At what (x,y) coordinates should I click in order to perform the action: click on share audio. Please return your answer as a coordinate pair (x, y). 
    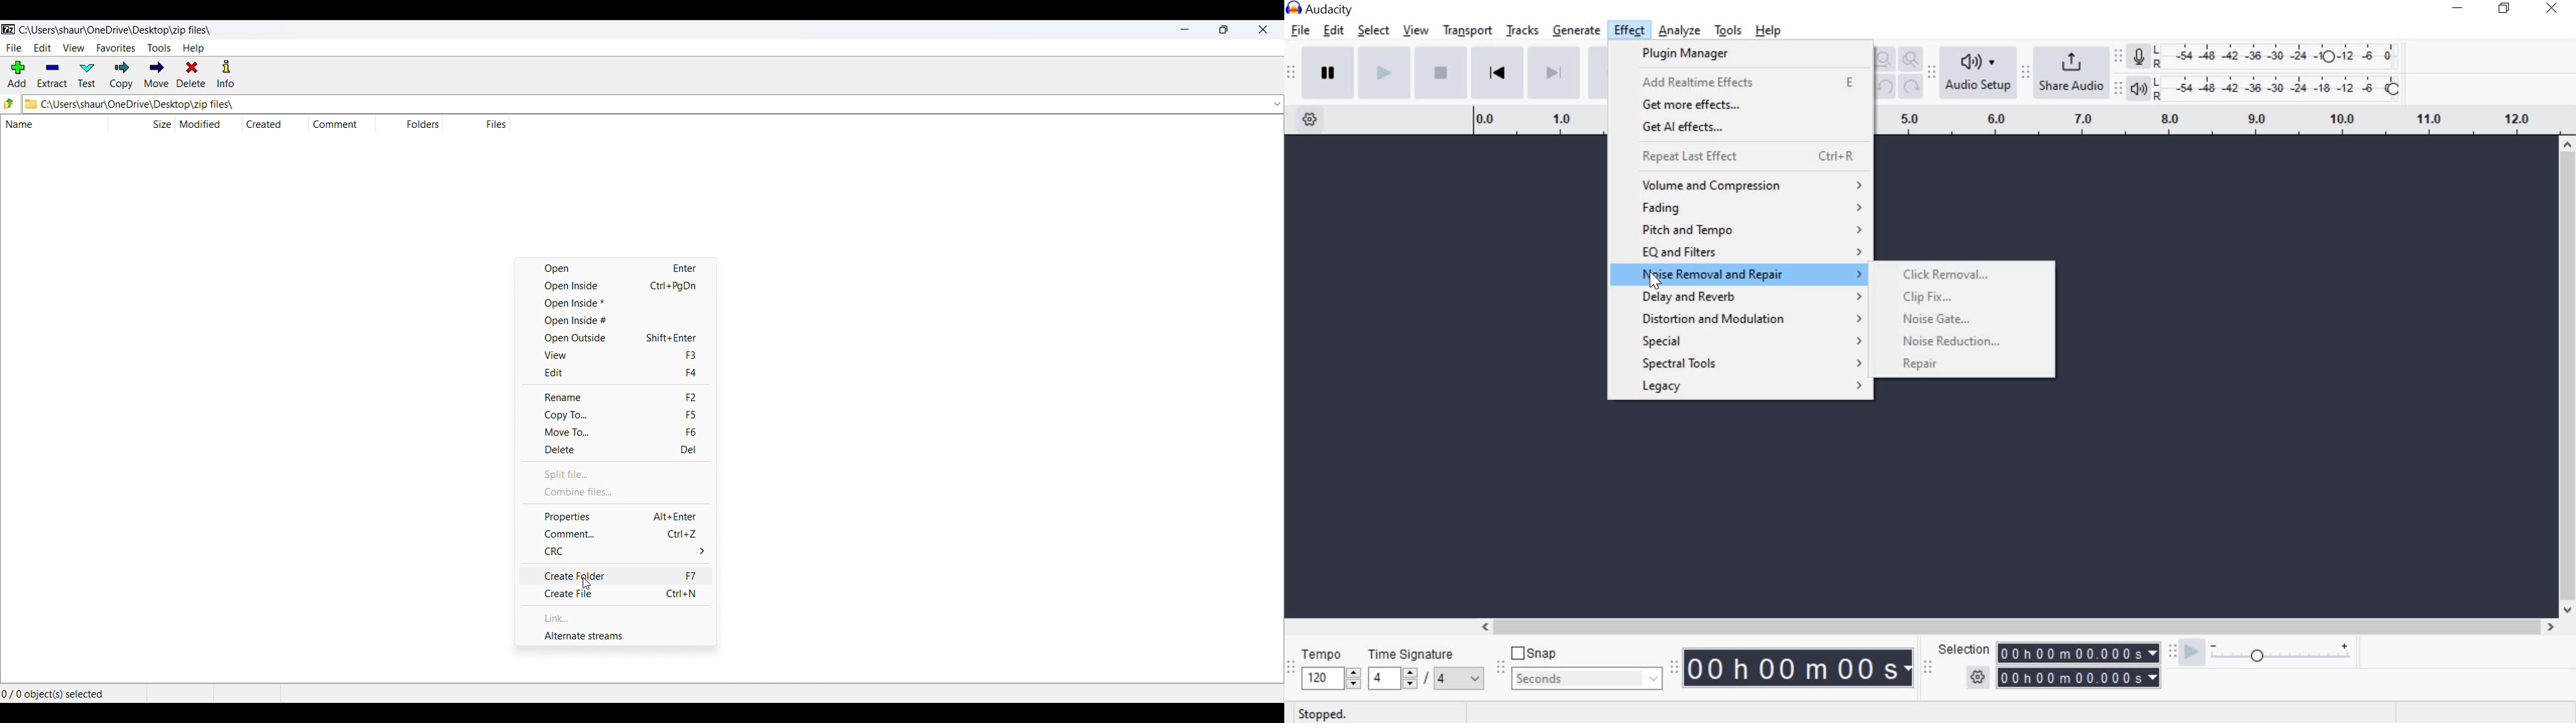
    Looking at the image, I should click on (2071, 69).